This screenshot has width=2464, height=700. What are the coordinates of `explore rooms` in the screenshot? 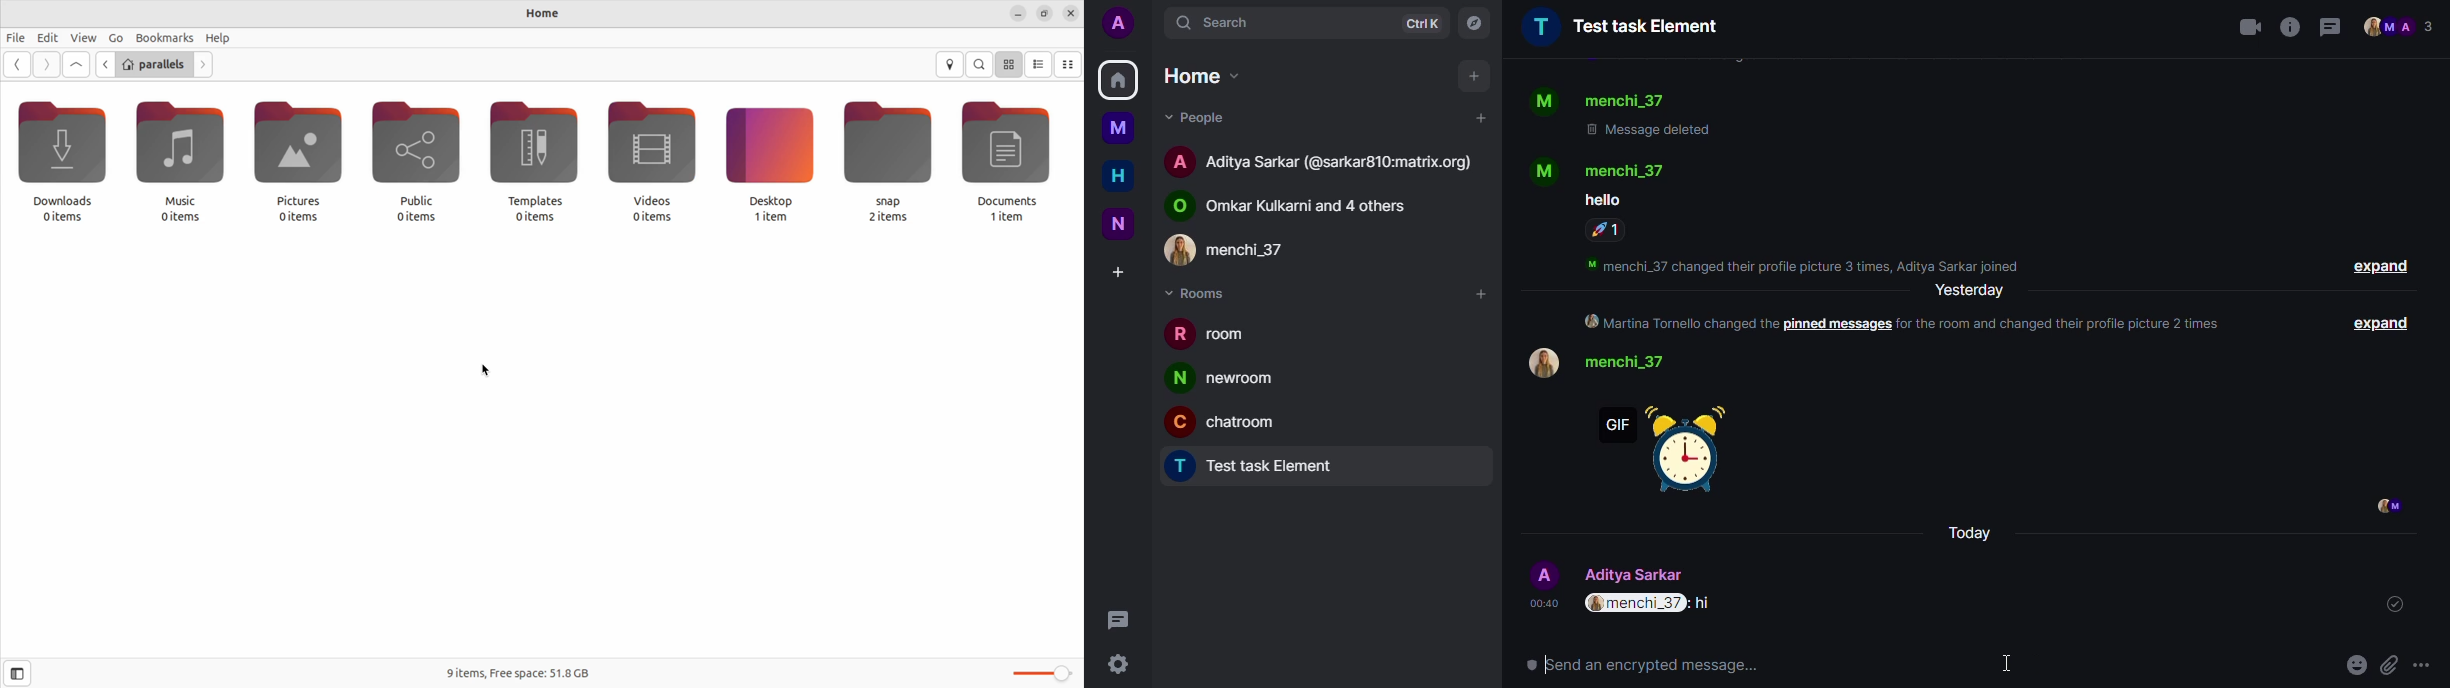 It's located at (1473, 22).